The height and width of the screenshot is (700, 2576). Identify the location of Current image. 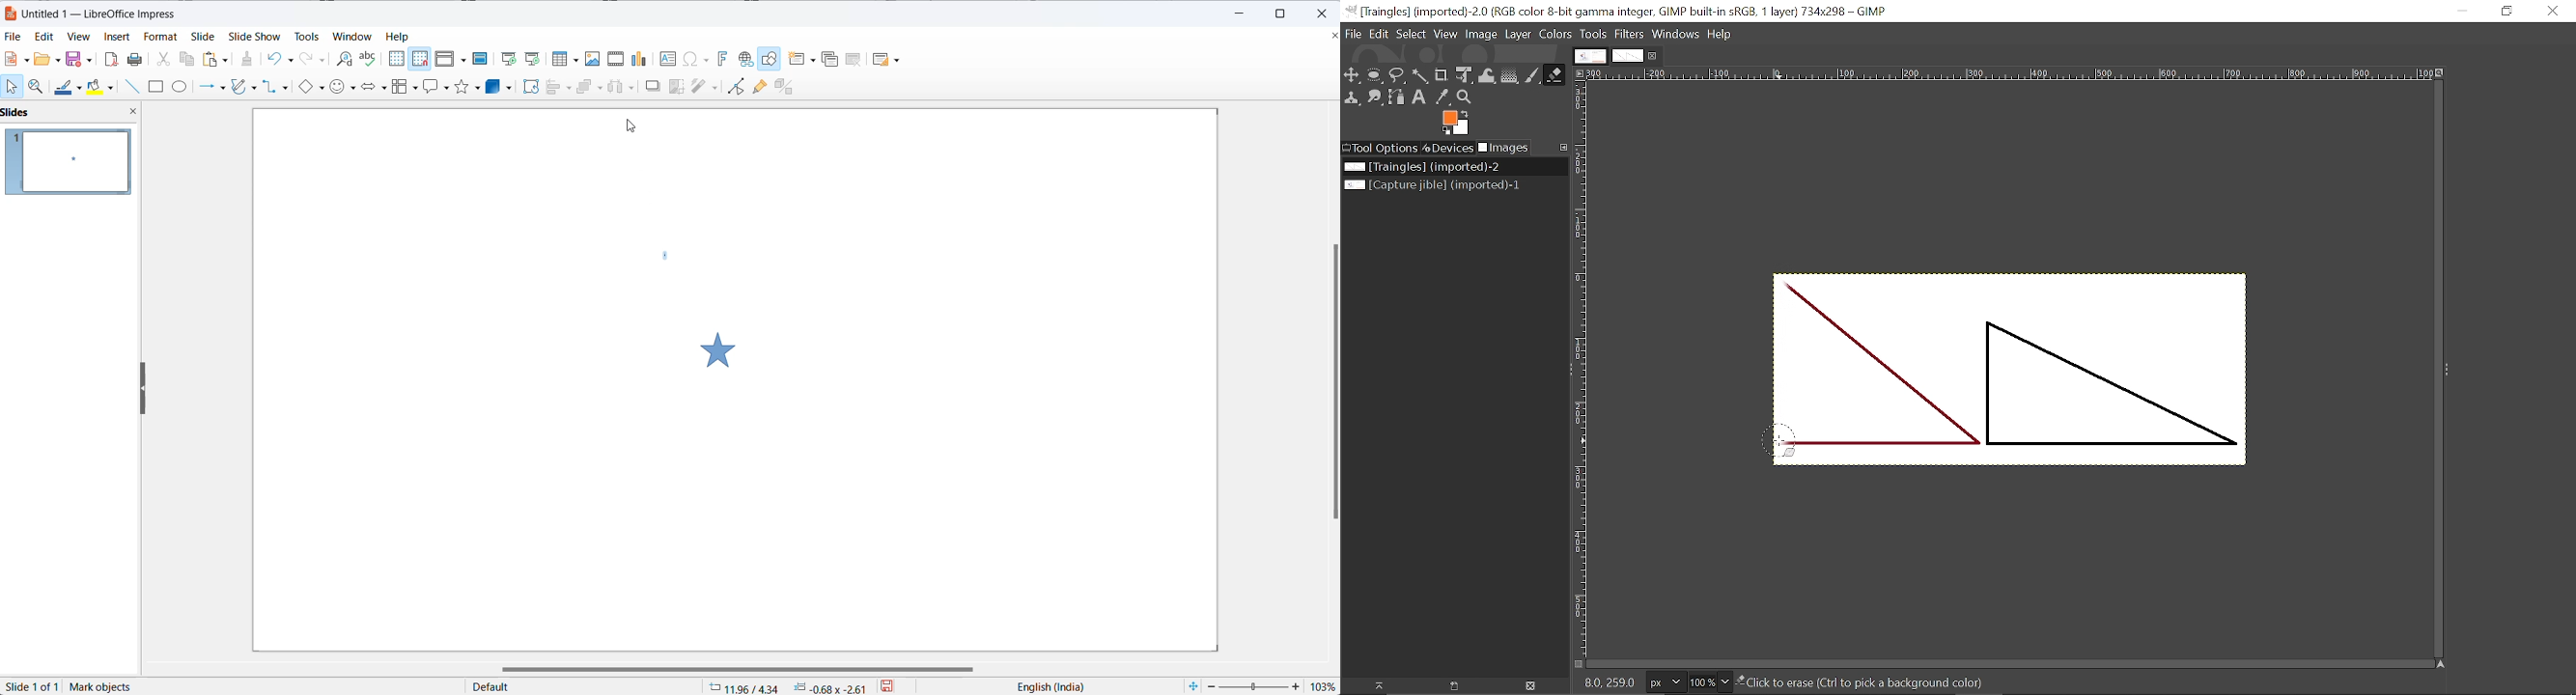
(2031, 380).